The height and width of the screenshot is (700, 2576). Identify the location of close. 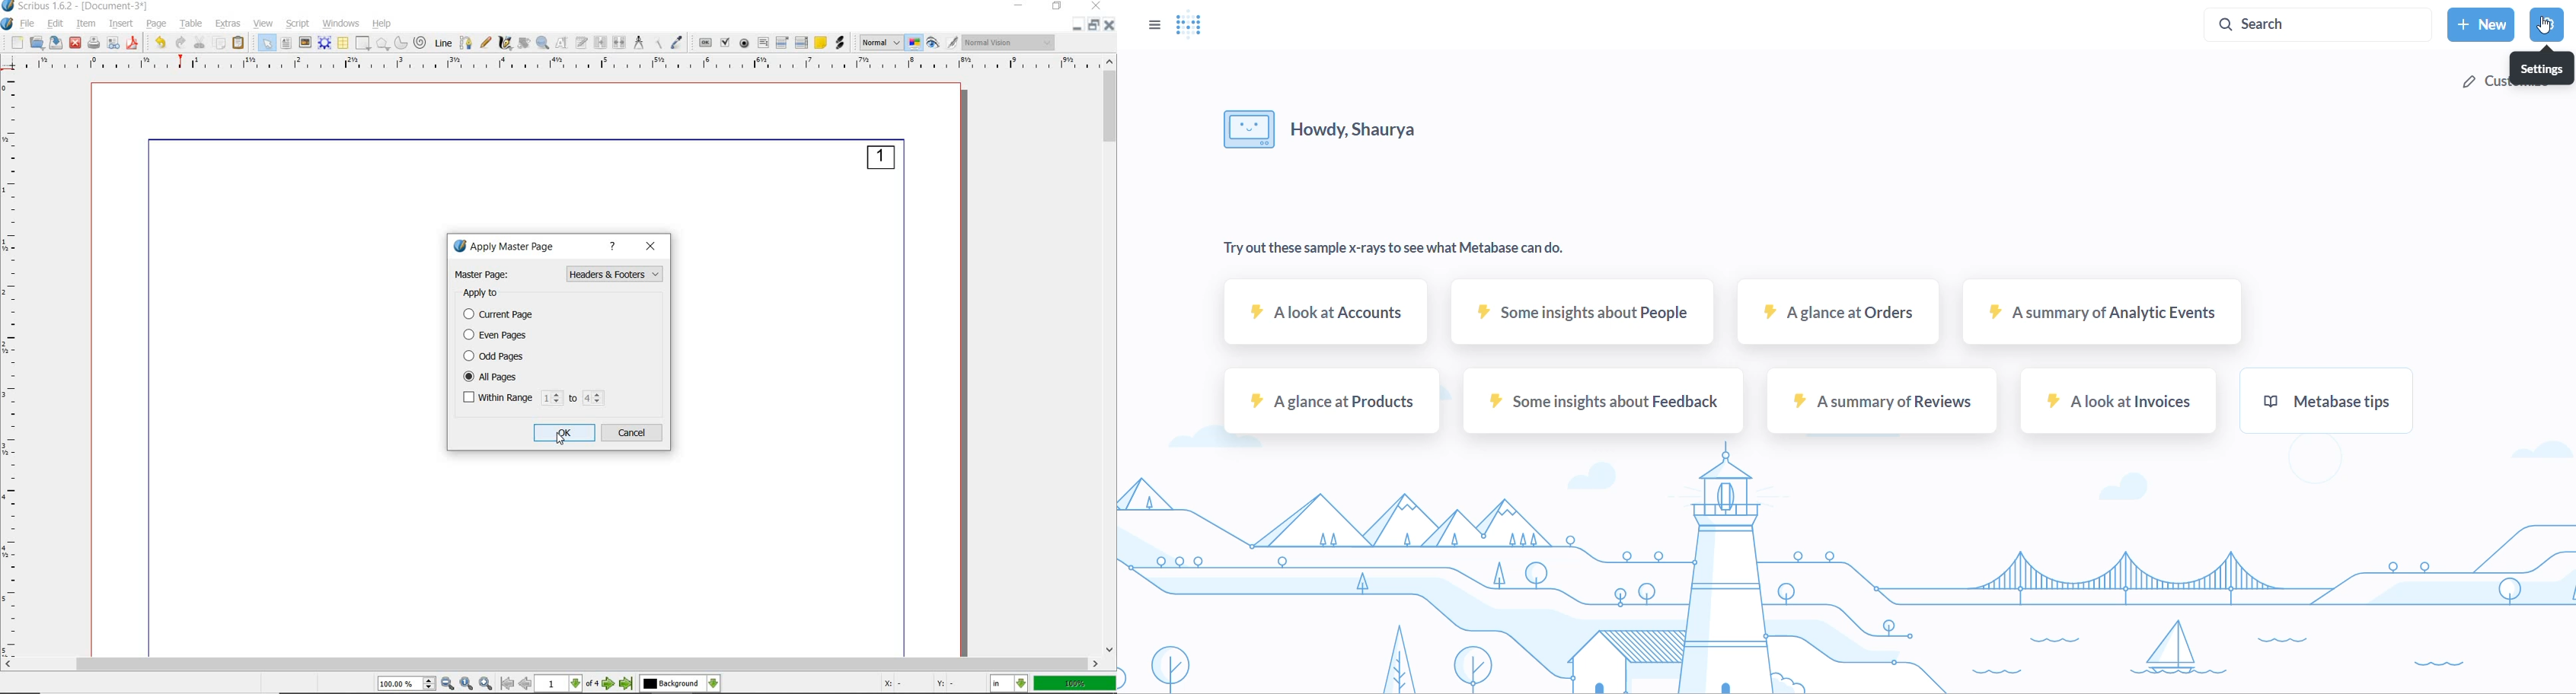
(76, 44).